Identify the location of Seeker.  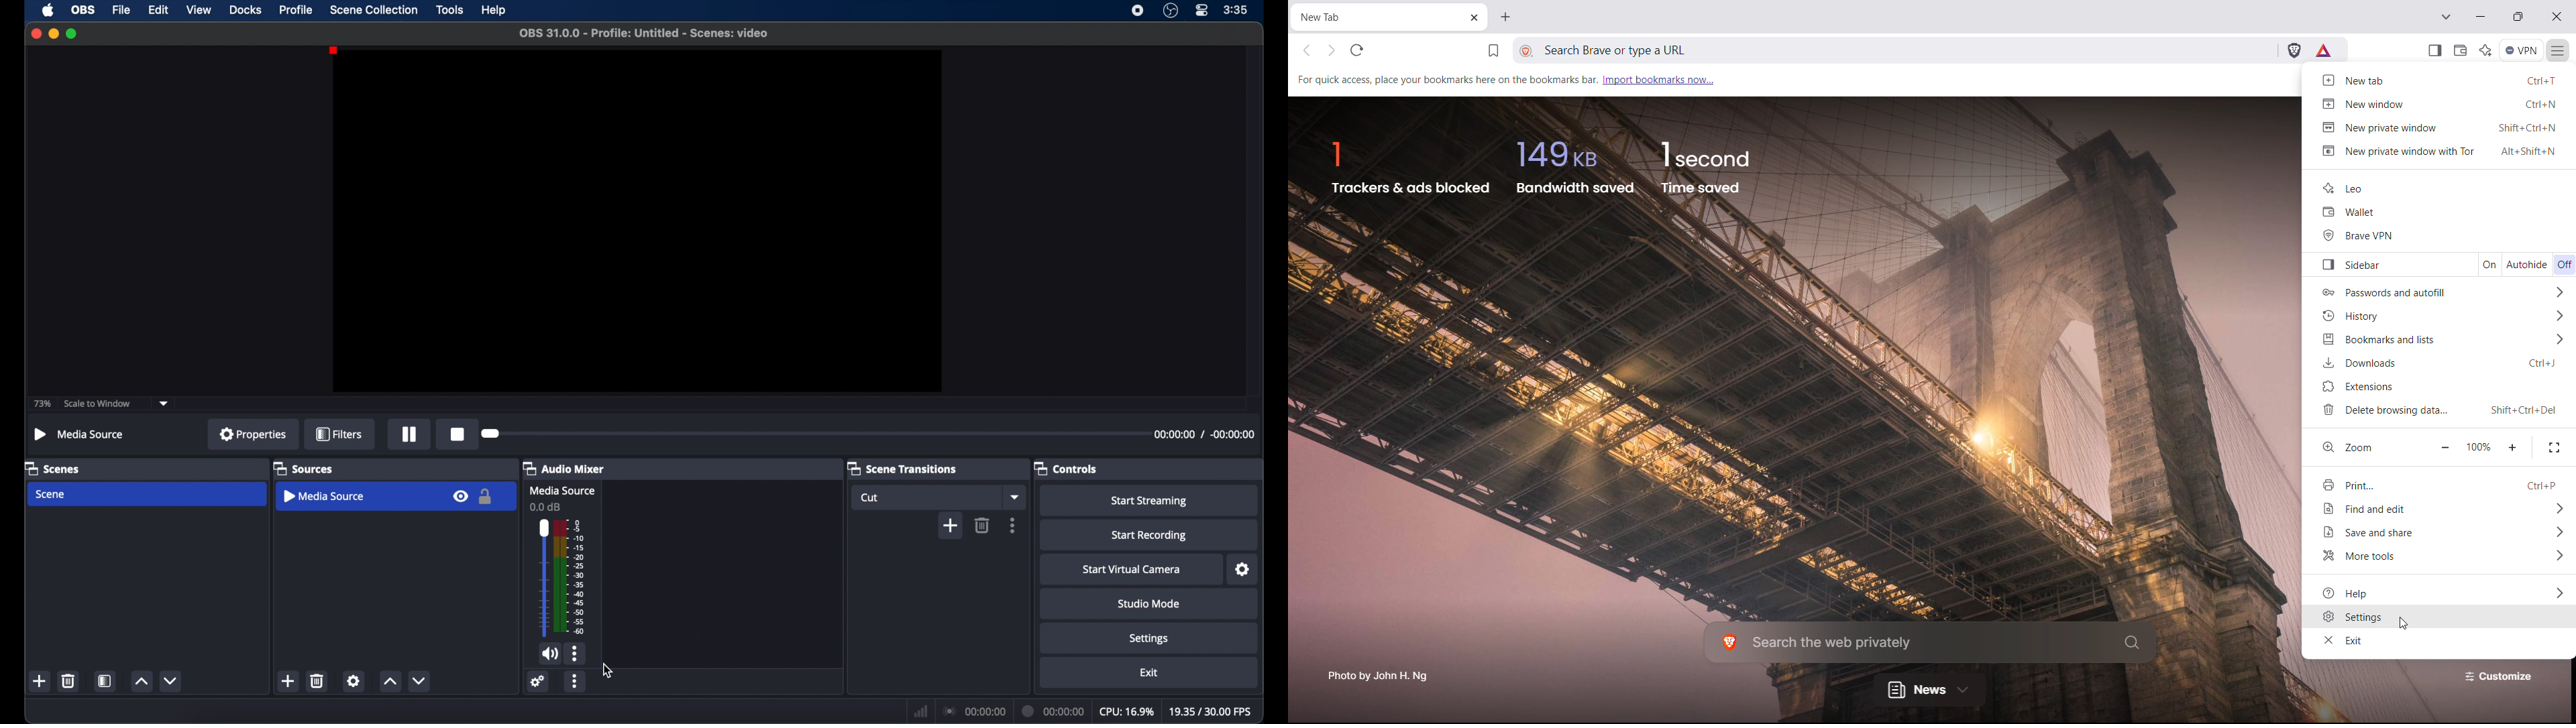
(496, 432).